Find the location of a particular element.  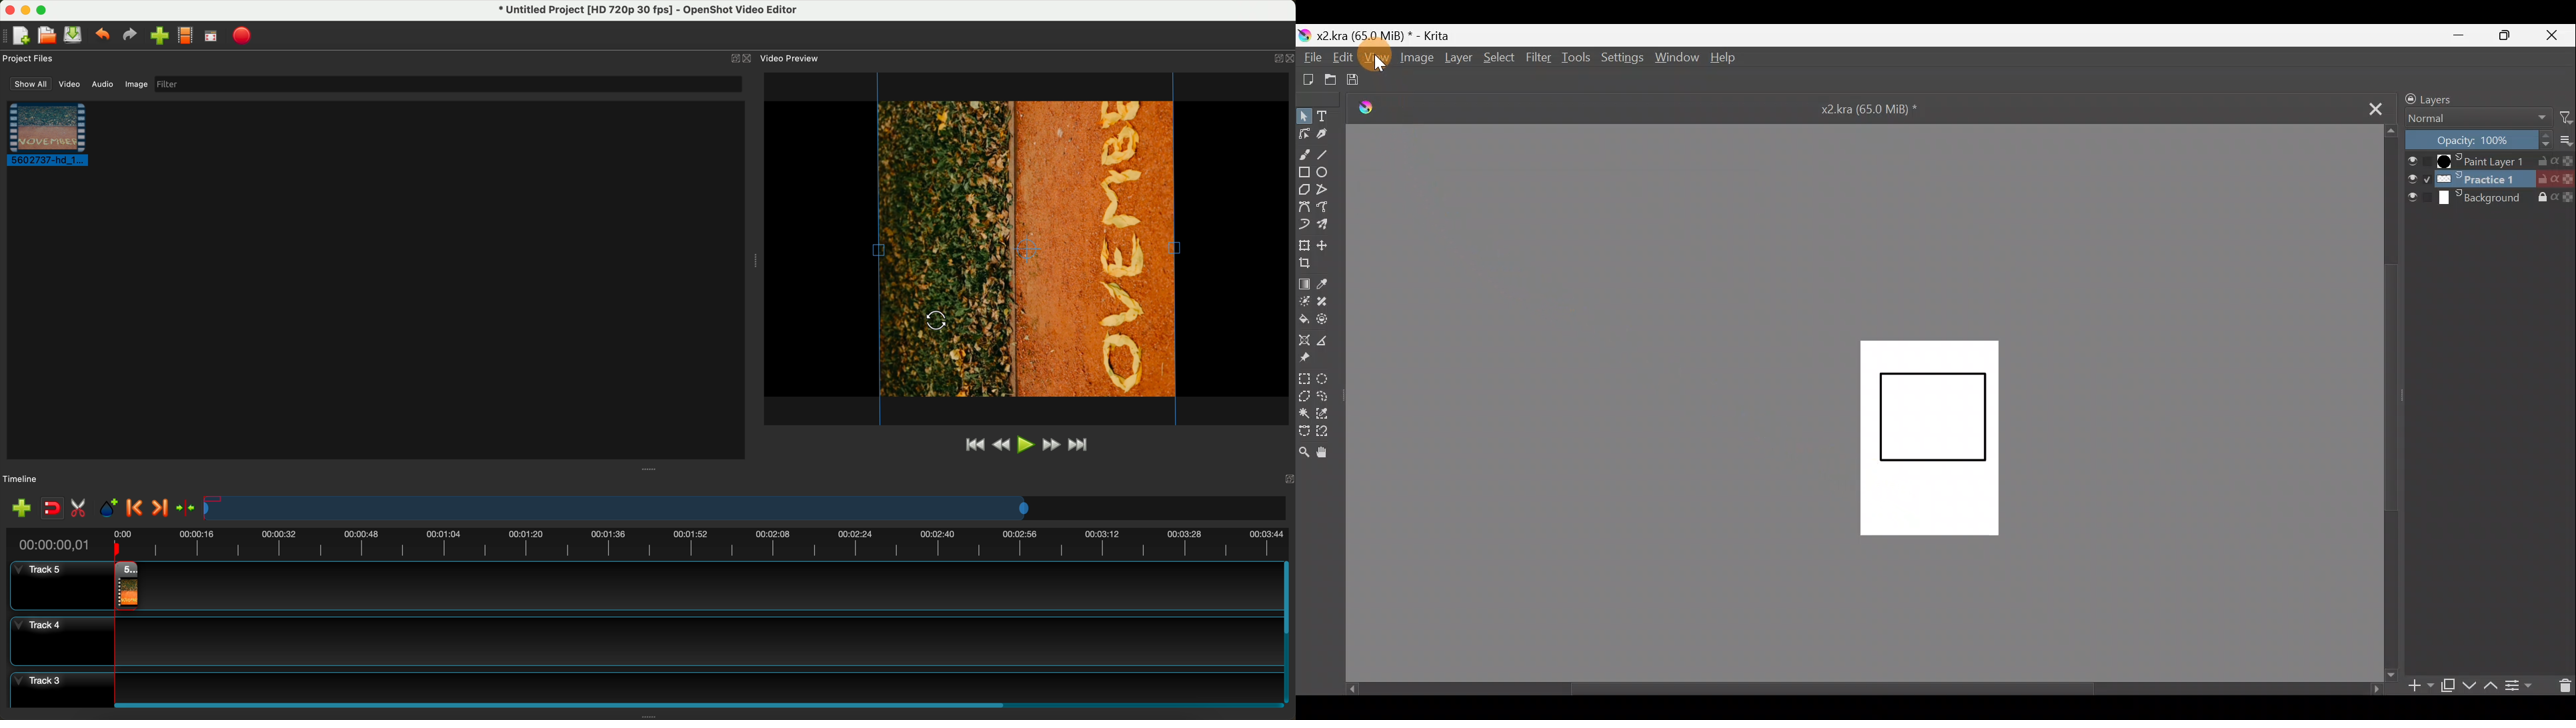

filter is located at coordinates (448, 85).